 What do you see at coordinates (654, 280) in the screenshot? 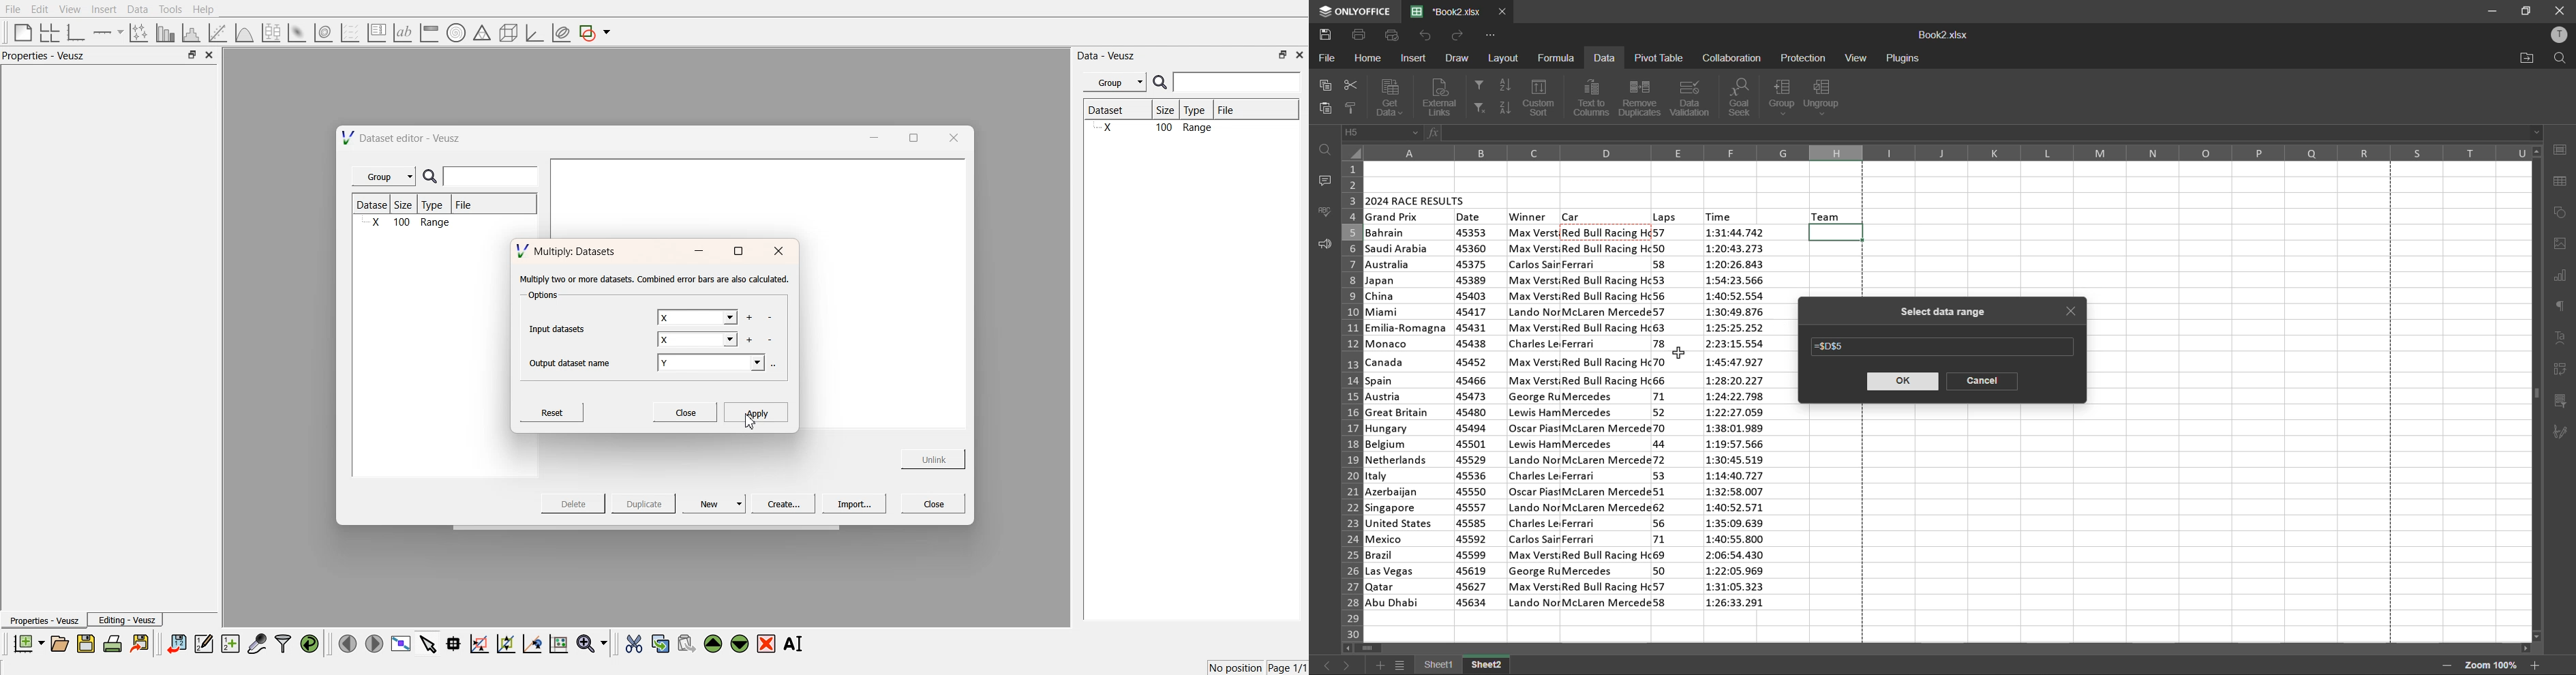
I see `‘Multiply two or more datasets. Combined error bars are also calculated.` at bounding box center [654, 280].